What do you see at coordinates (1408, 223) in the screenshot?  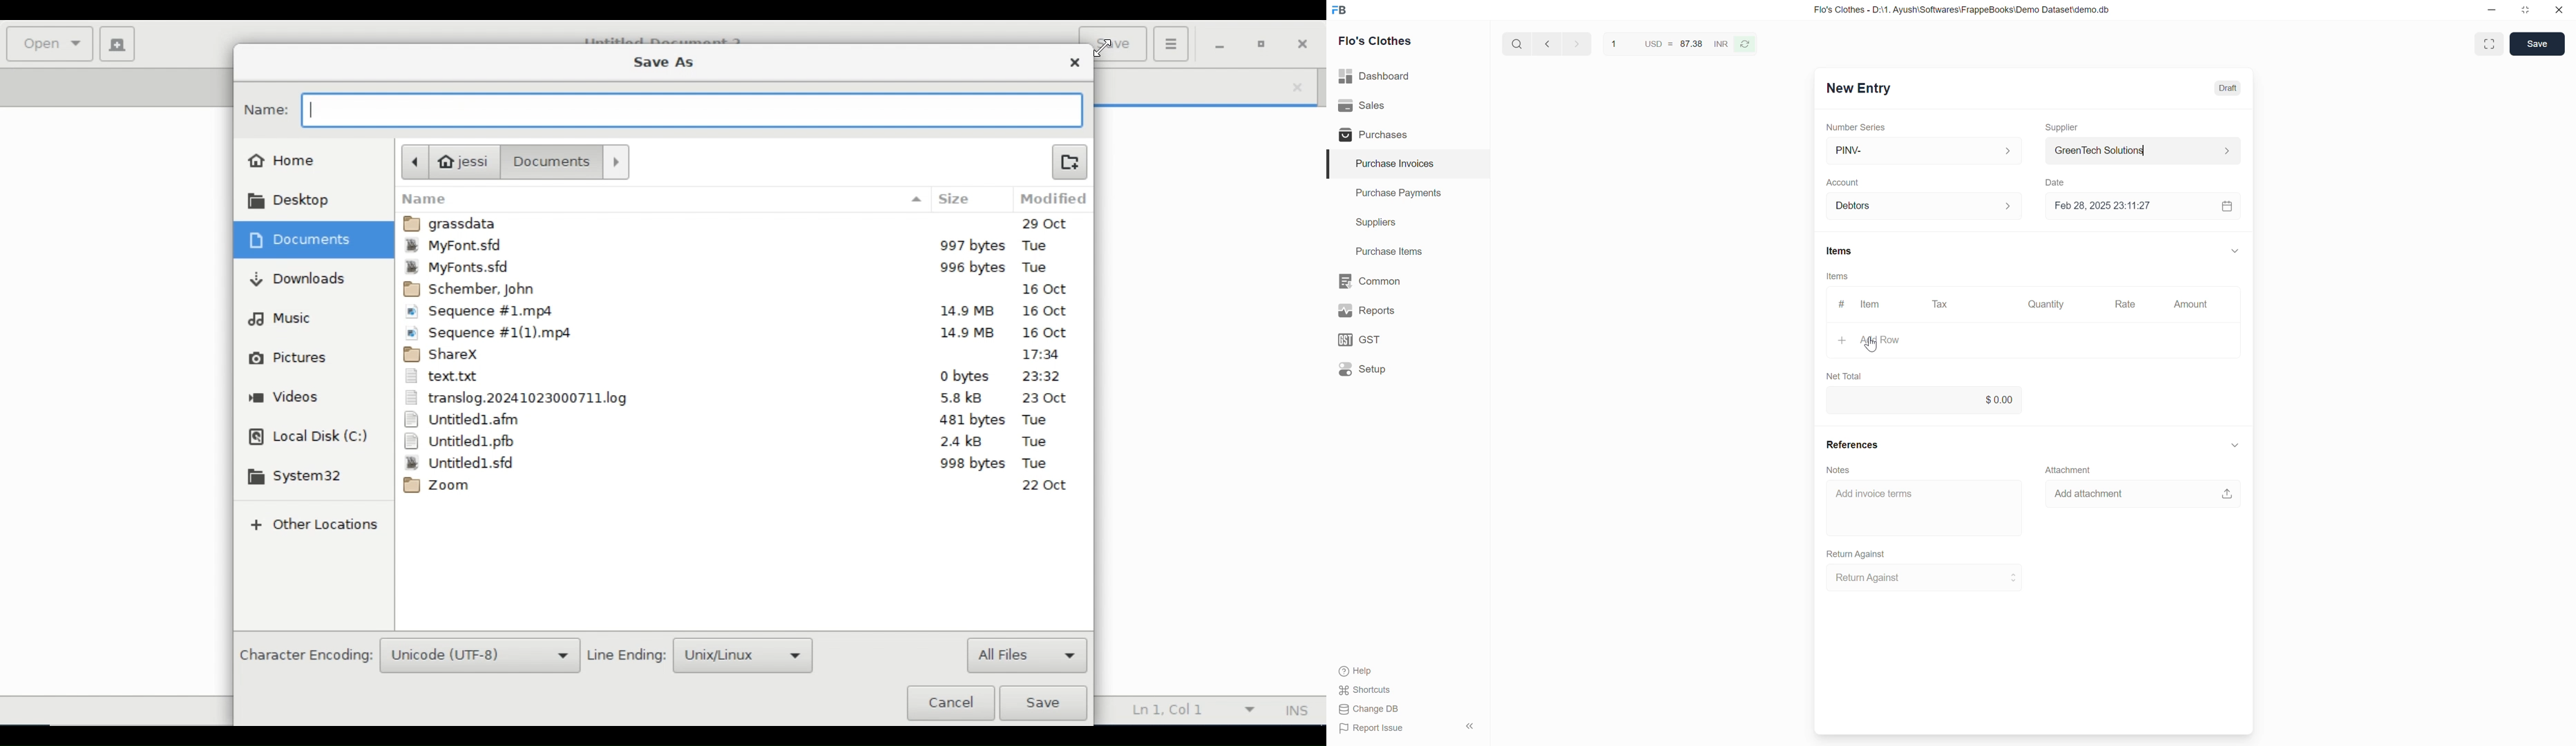 I see `Suppliers` at bounding box center [1408, 223].